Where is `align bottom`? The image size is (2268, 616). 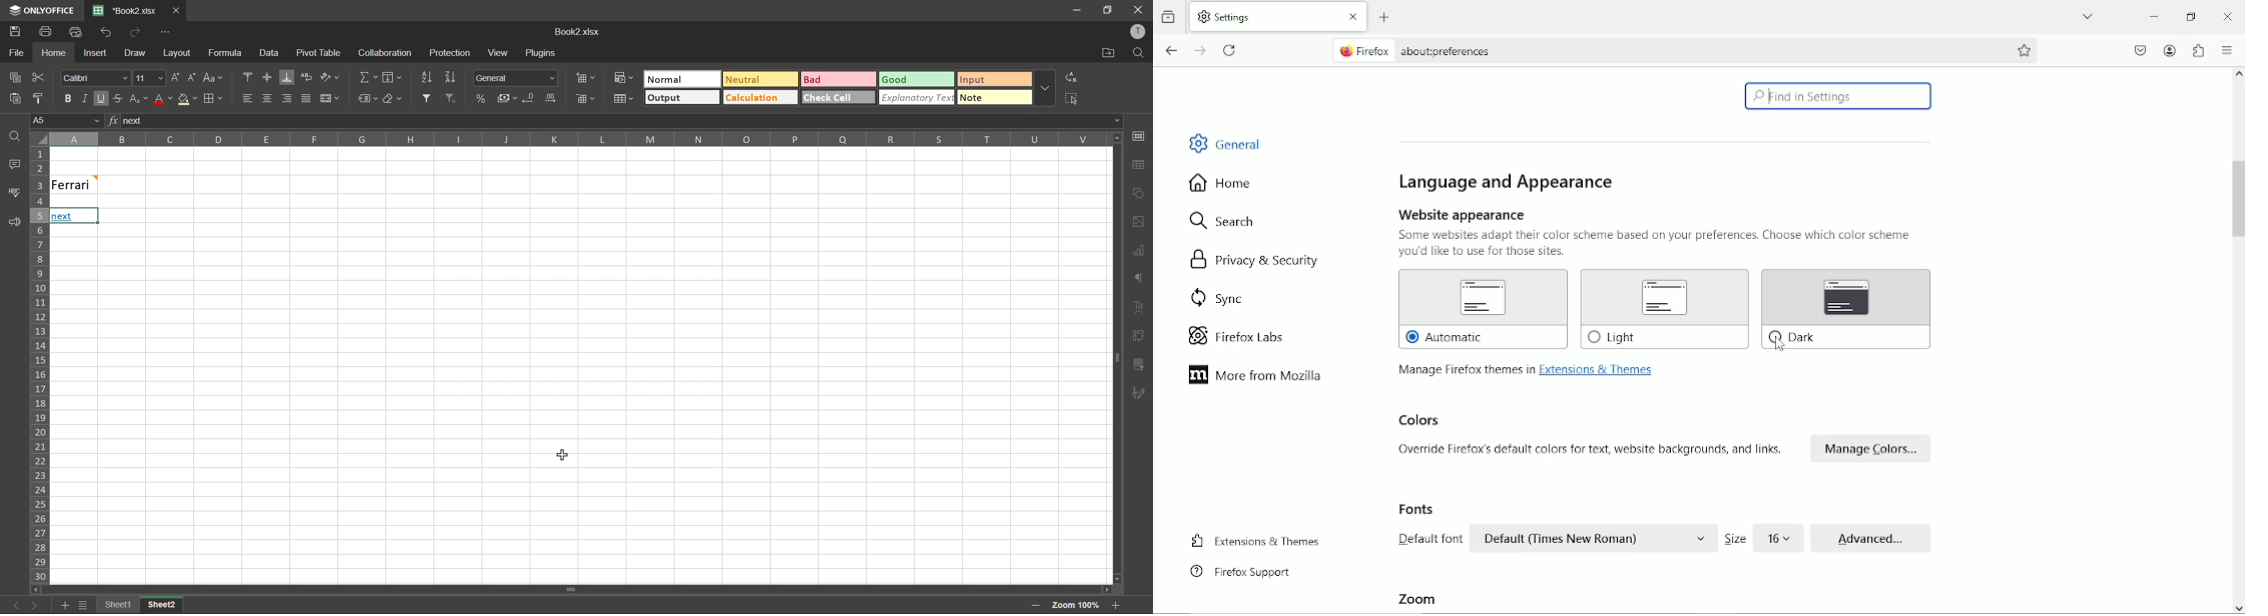 align bottom is located at coordinates (286, 78).